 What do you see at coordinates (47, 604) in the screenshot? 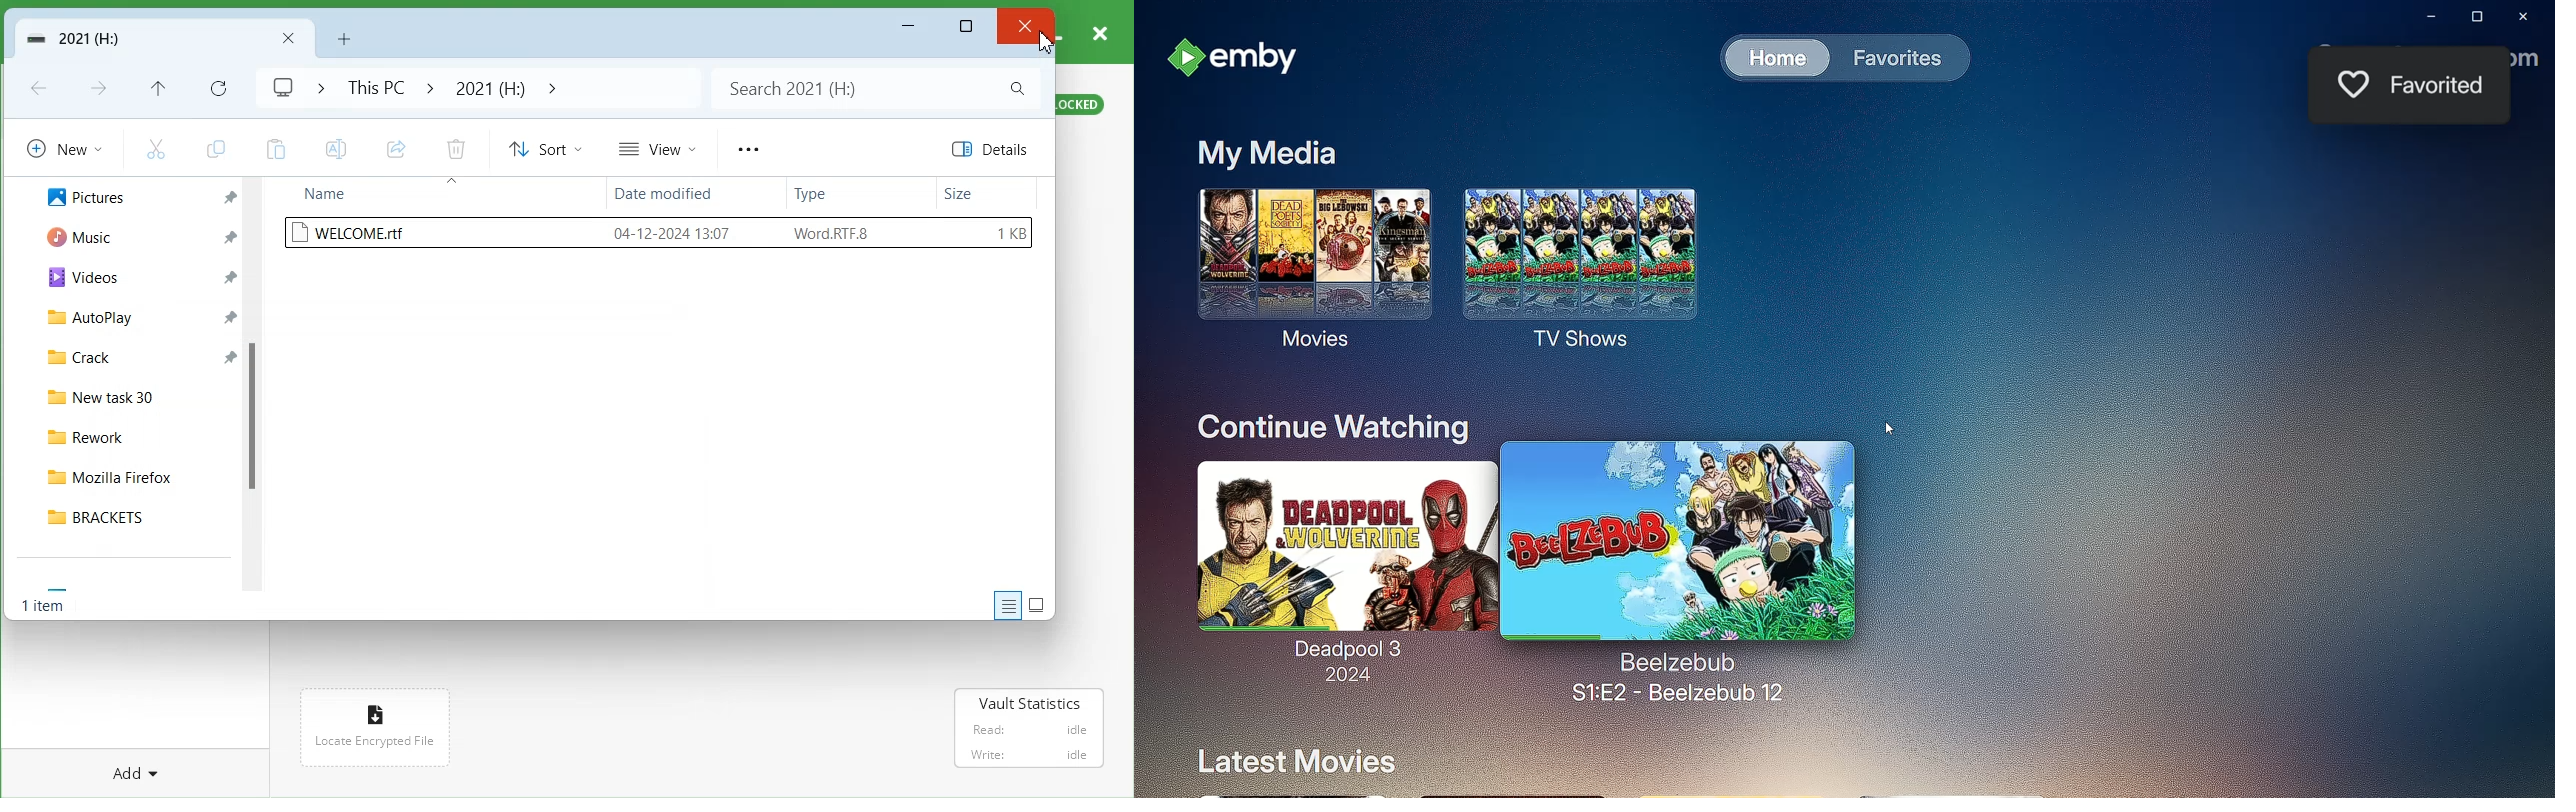
I see `Text` at bounding box center [47, 604].